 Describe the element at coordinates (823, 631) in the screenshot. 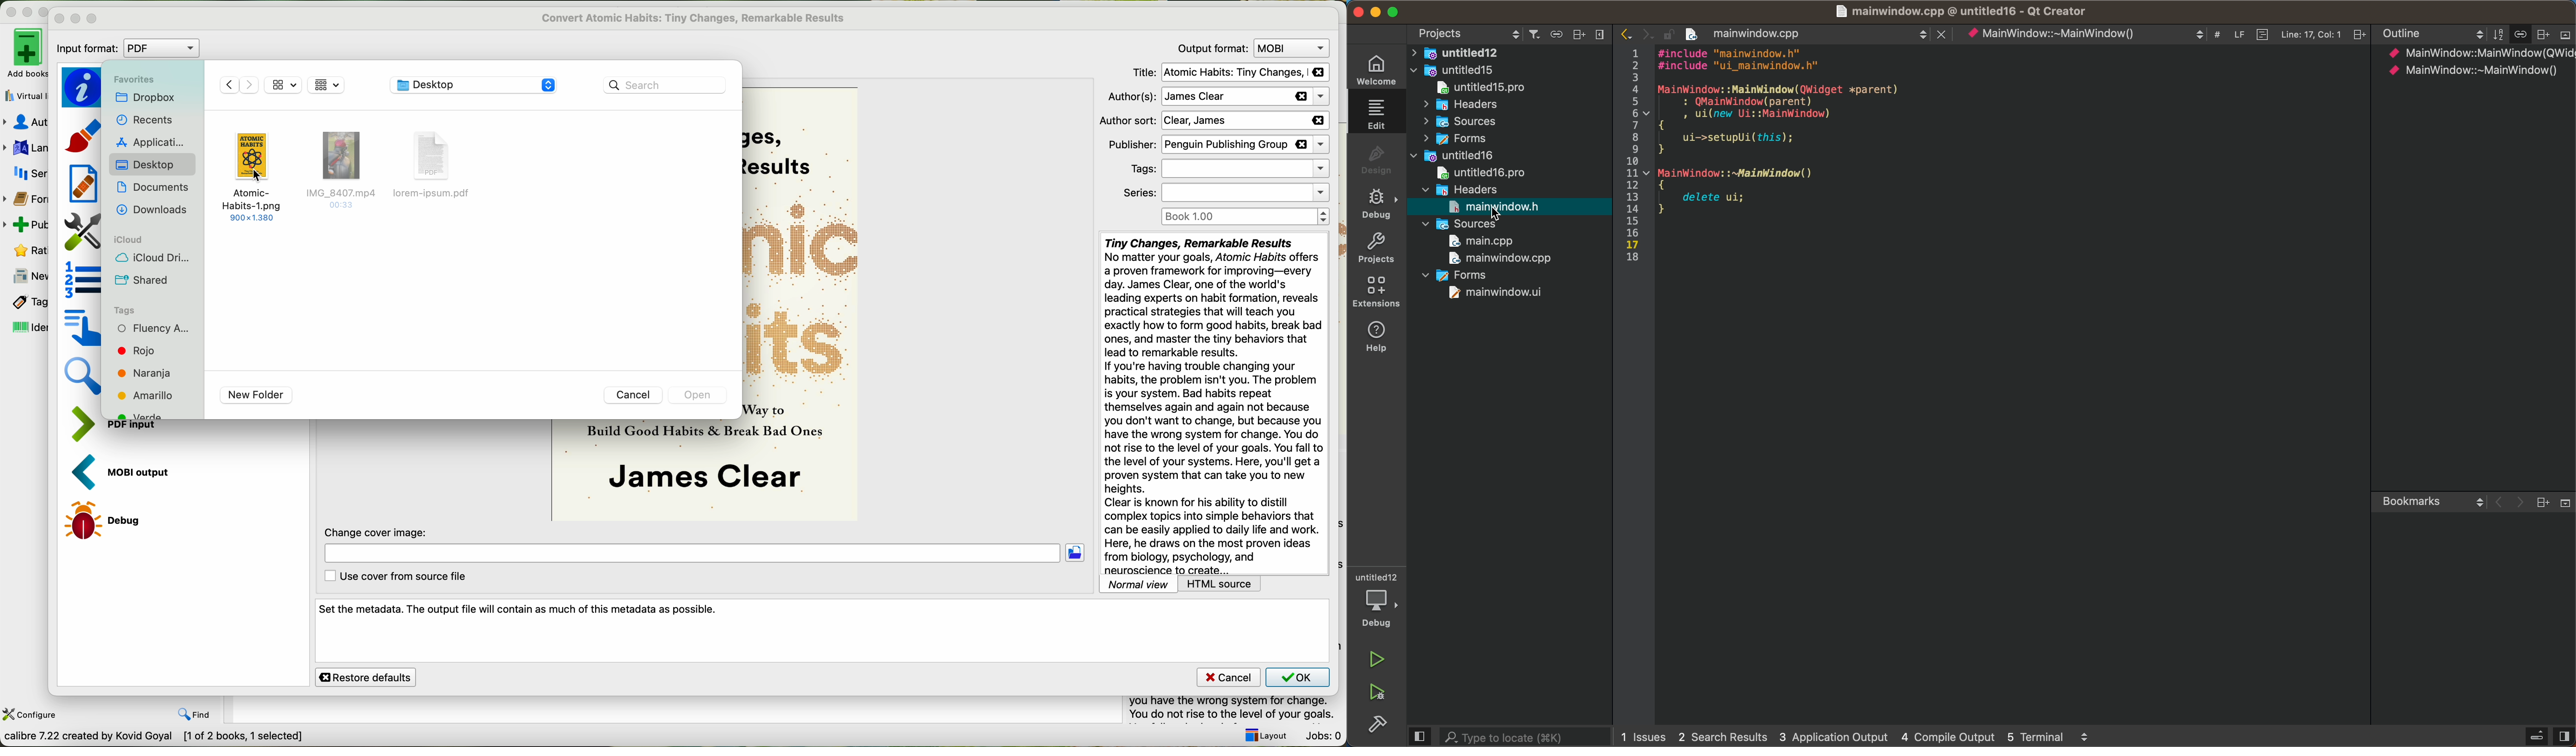

I see `set the metadata` at that location.